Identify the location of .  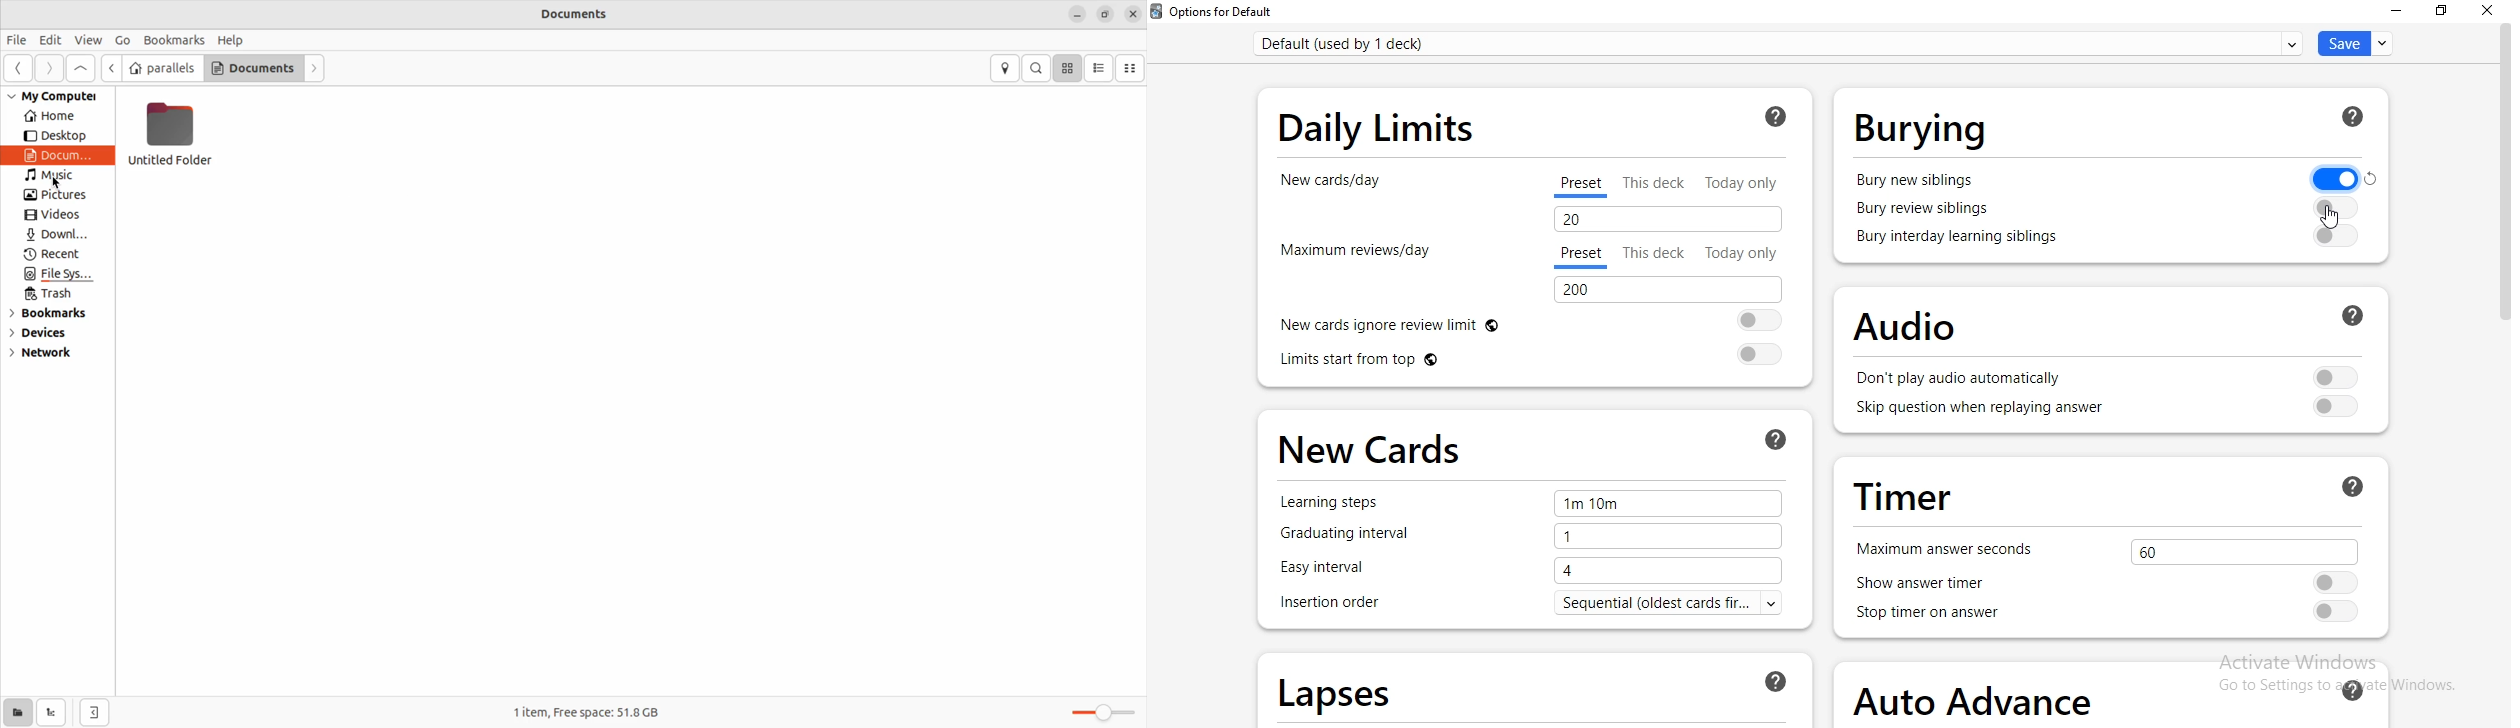
(2335, 206).